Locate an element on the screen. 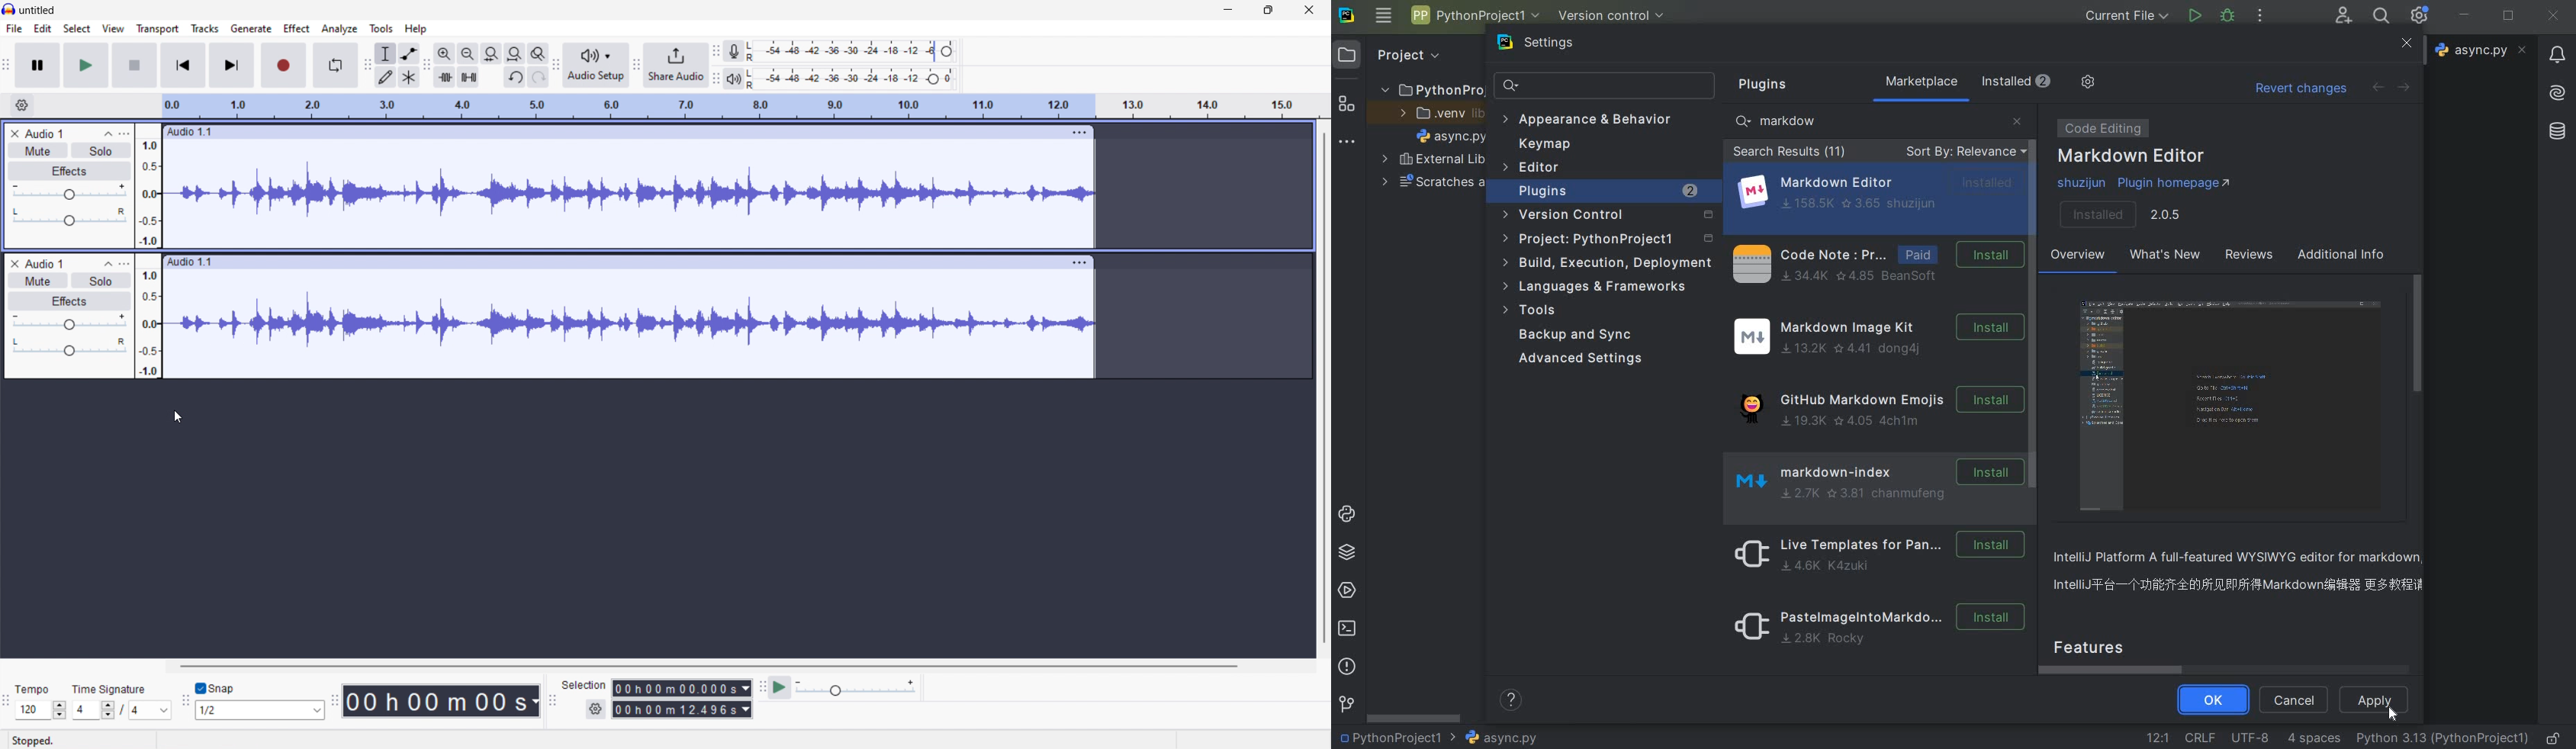 Image resolution: width=2576 pixels, height=756 pixels. record is located at coordinates (284, 66).